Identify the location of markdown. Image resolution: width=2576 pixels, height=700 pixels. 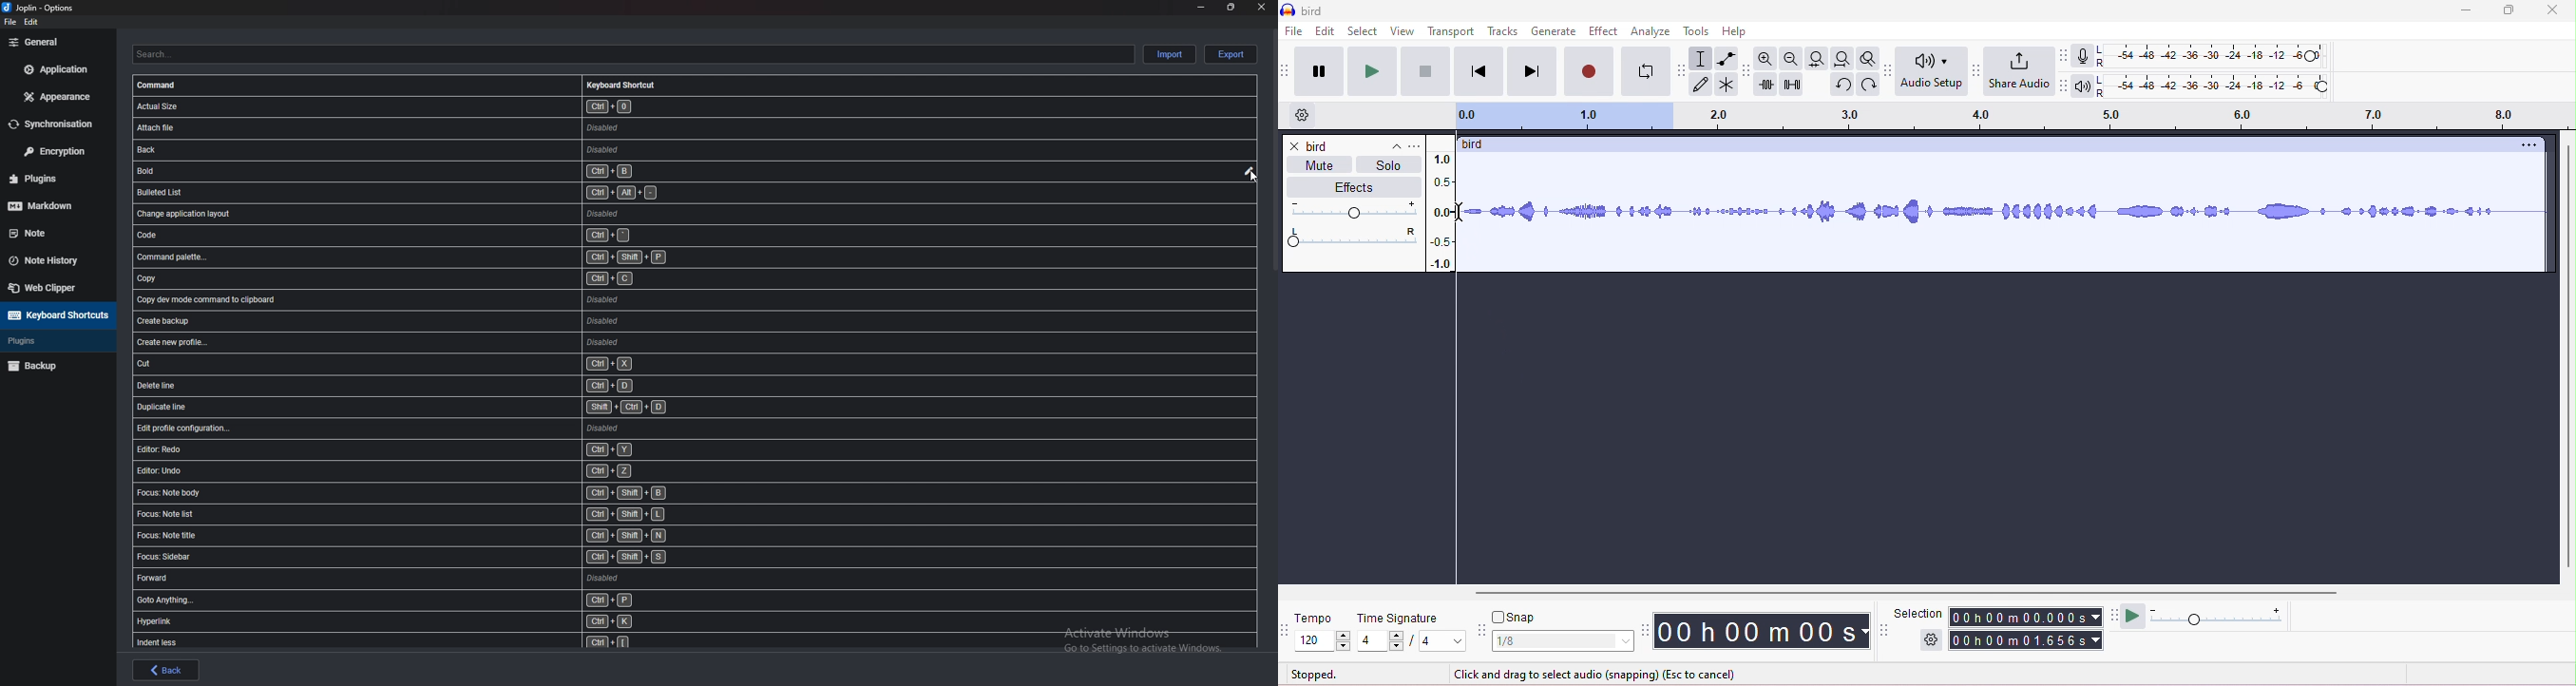
(52, 205).